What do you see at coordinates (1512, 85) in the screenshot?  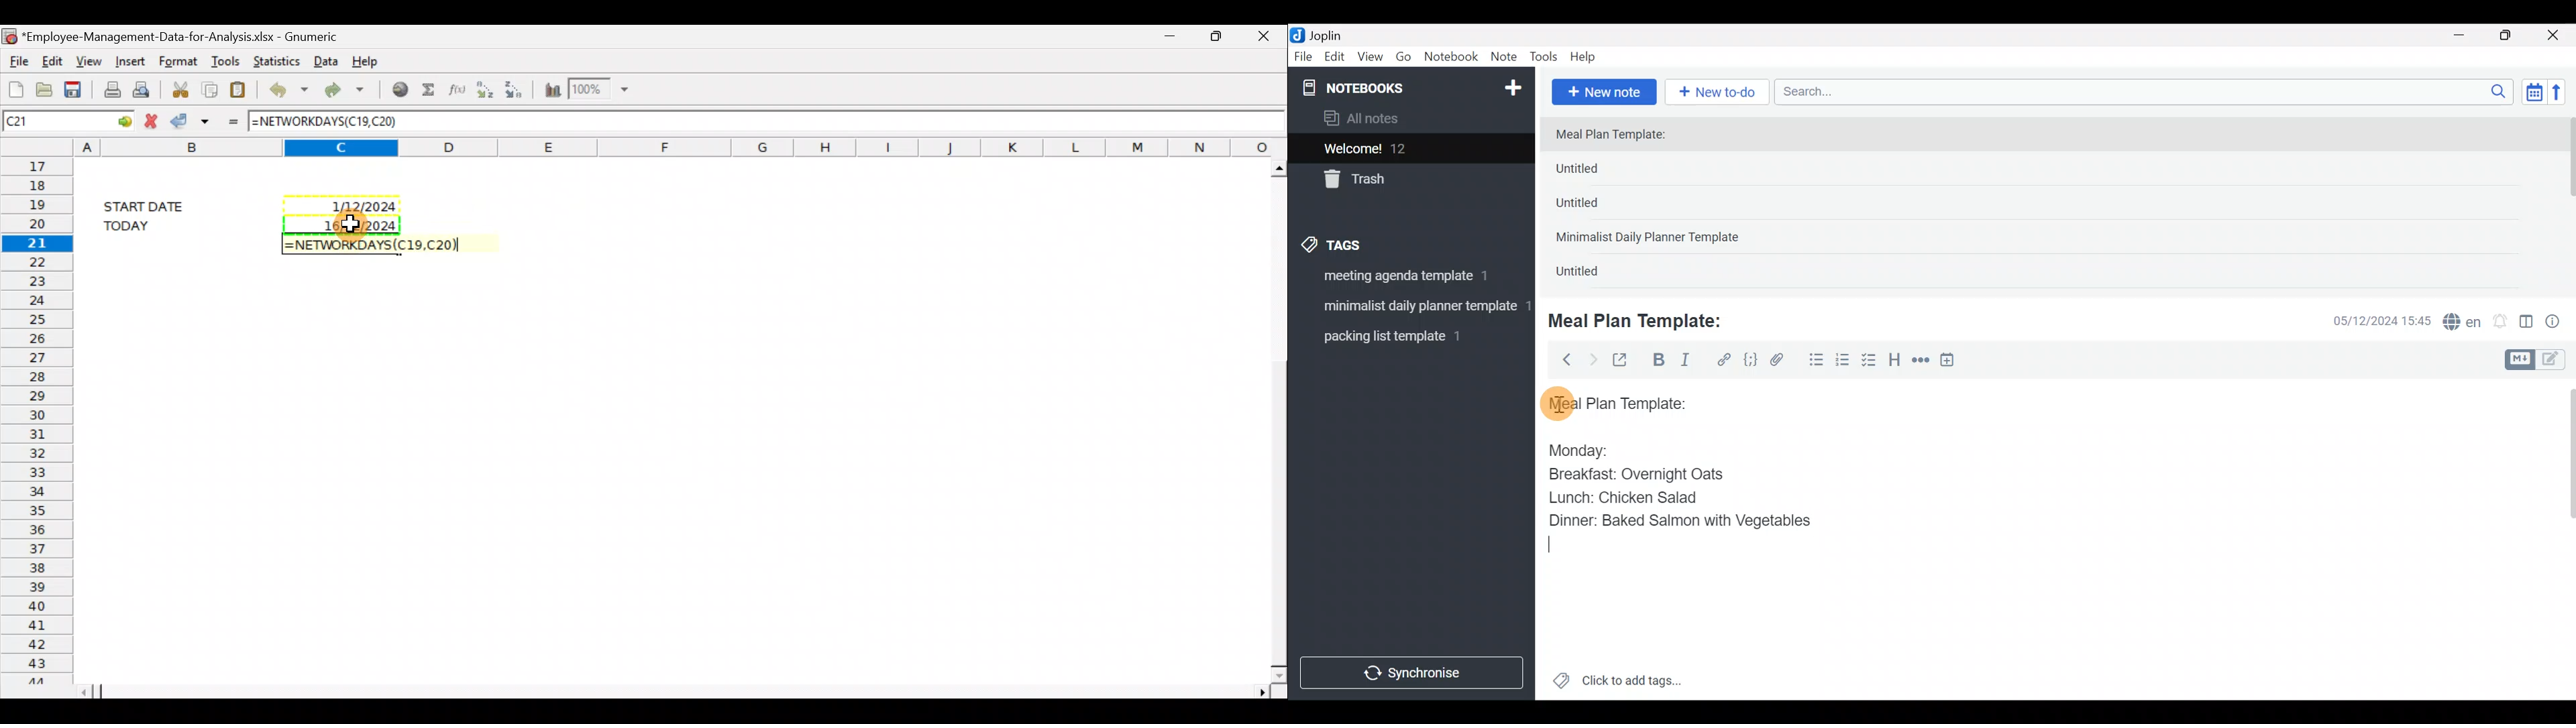 I see `New` at bounding box center [1512, 85].